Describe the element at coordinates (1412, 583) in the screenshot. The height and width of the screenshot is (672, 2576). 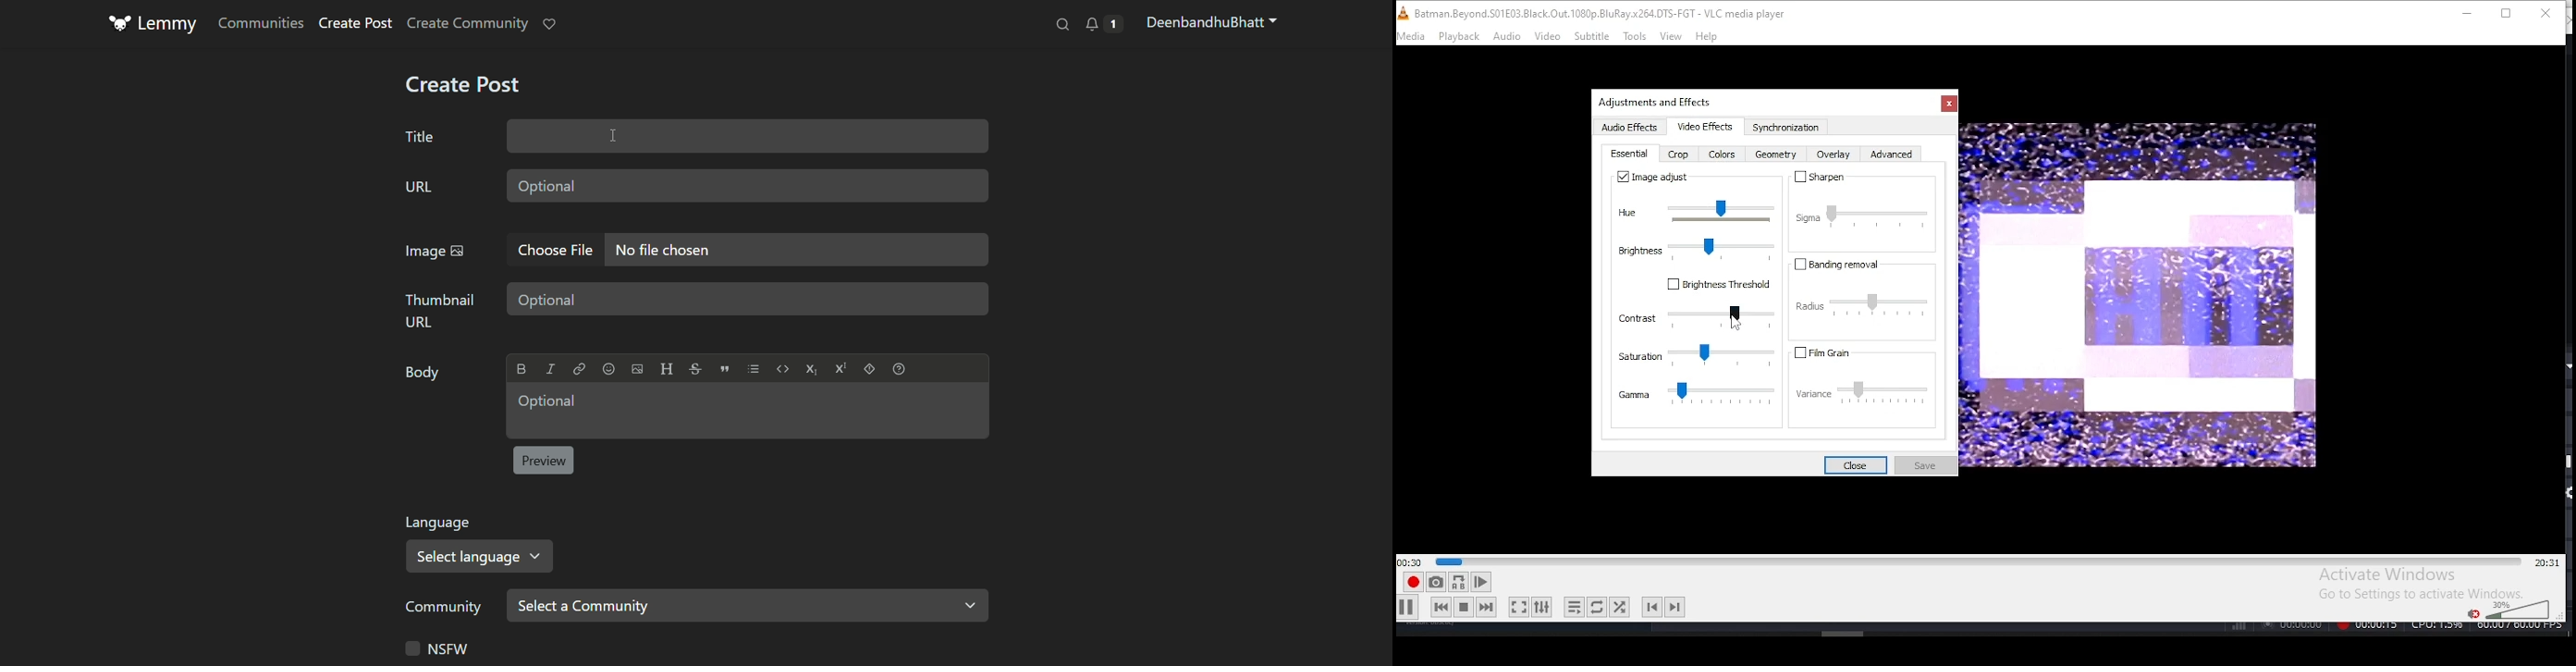
I see `record` at that location.